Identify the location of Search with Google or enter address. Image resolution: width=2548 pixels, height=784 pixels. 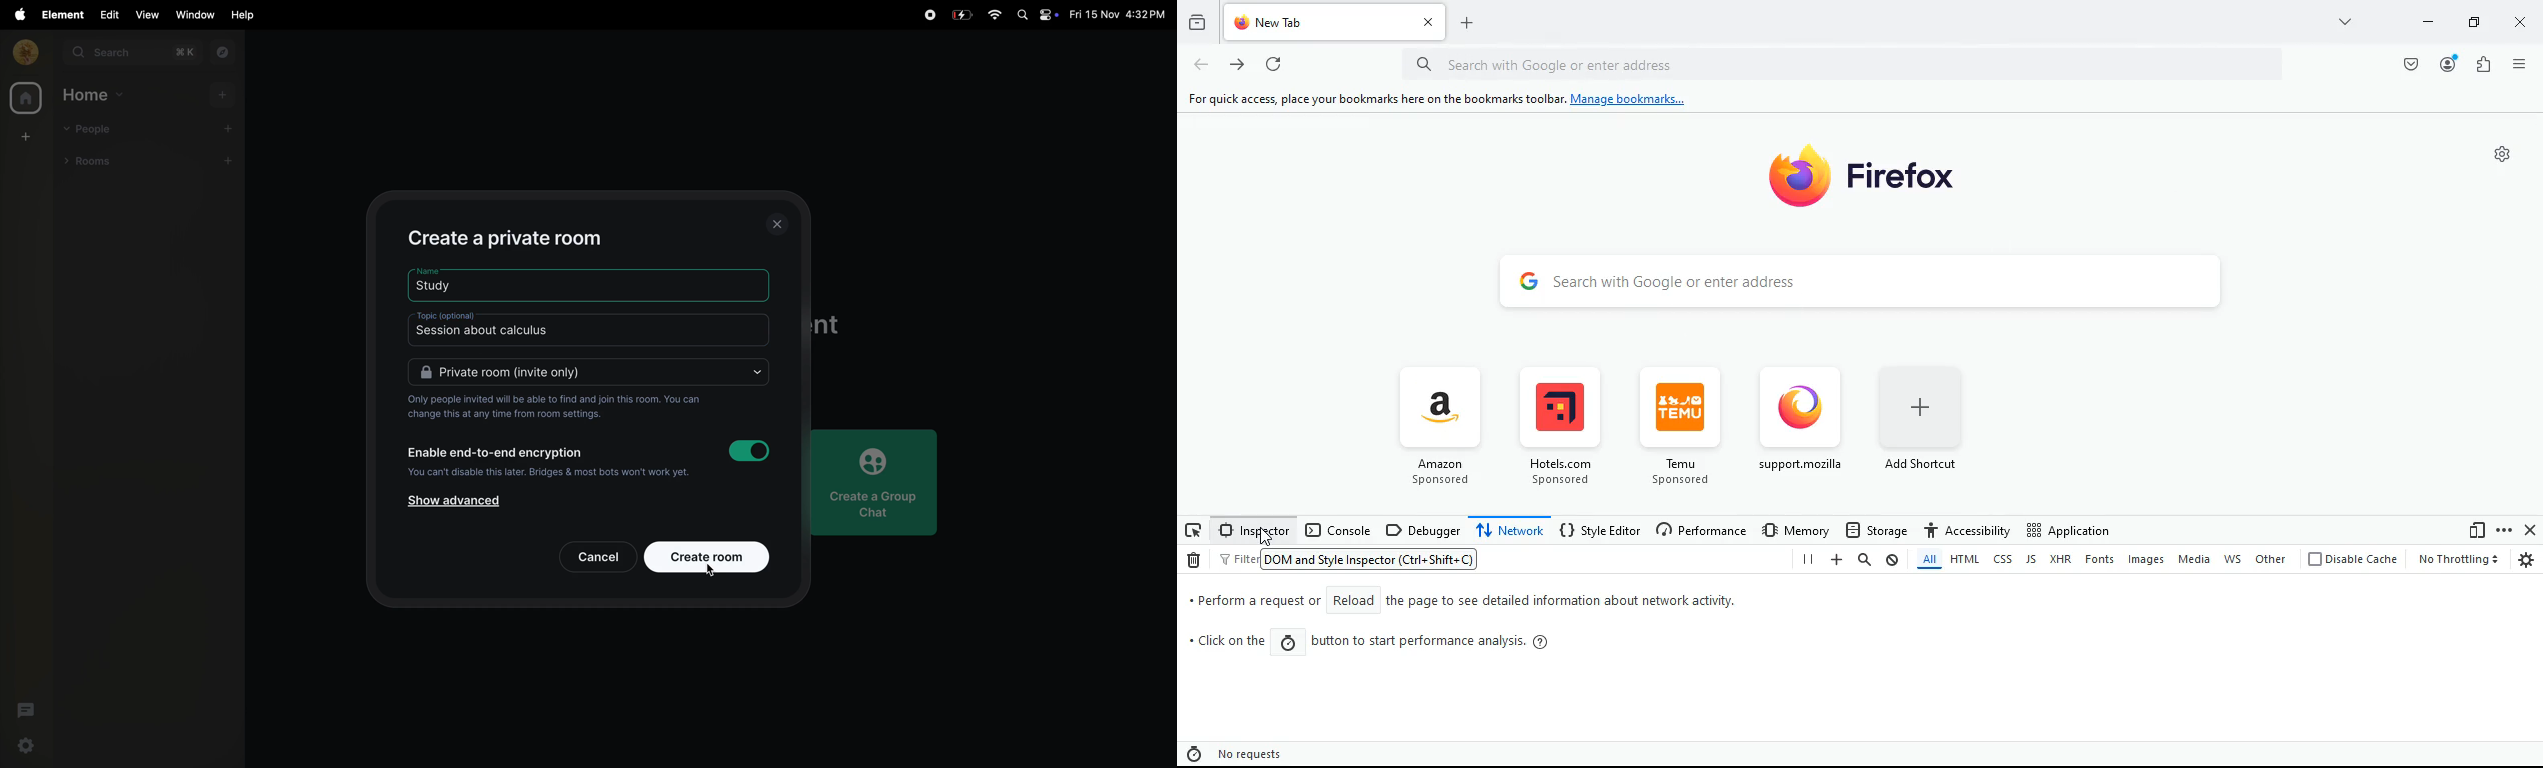
(1582, 63).